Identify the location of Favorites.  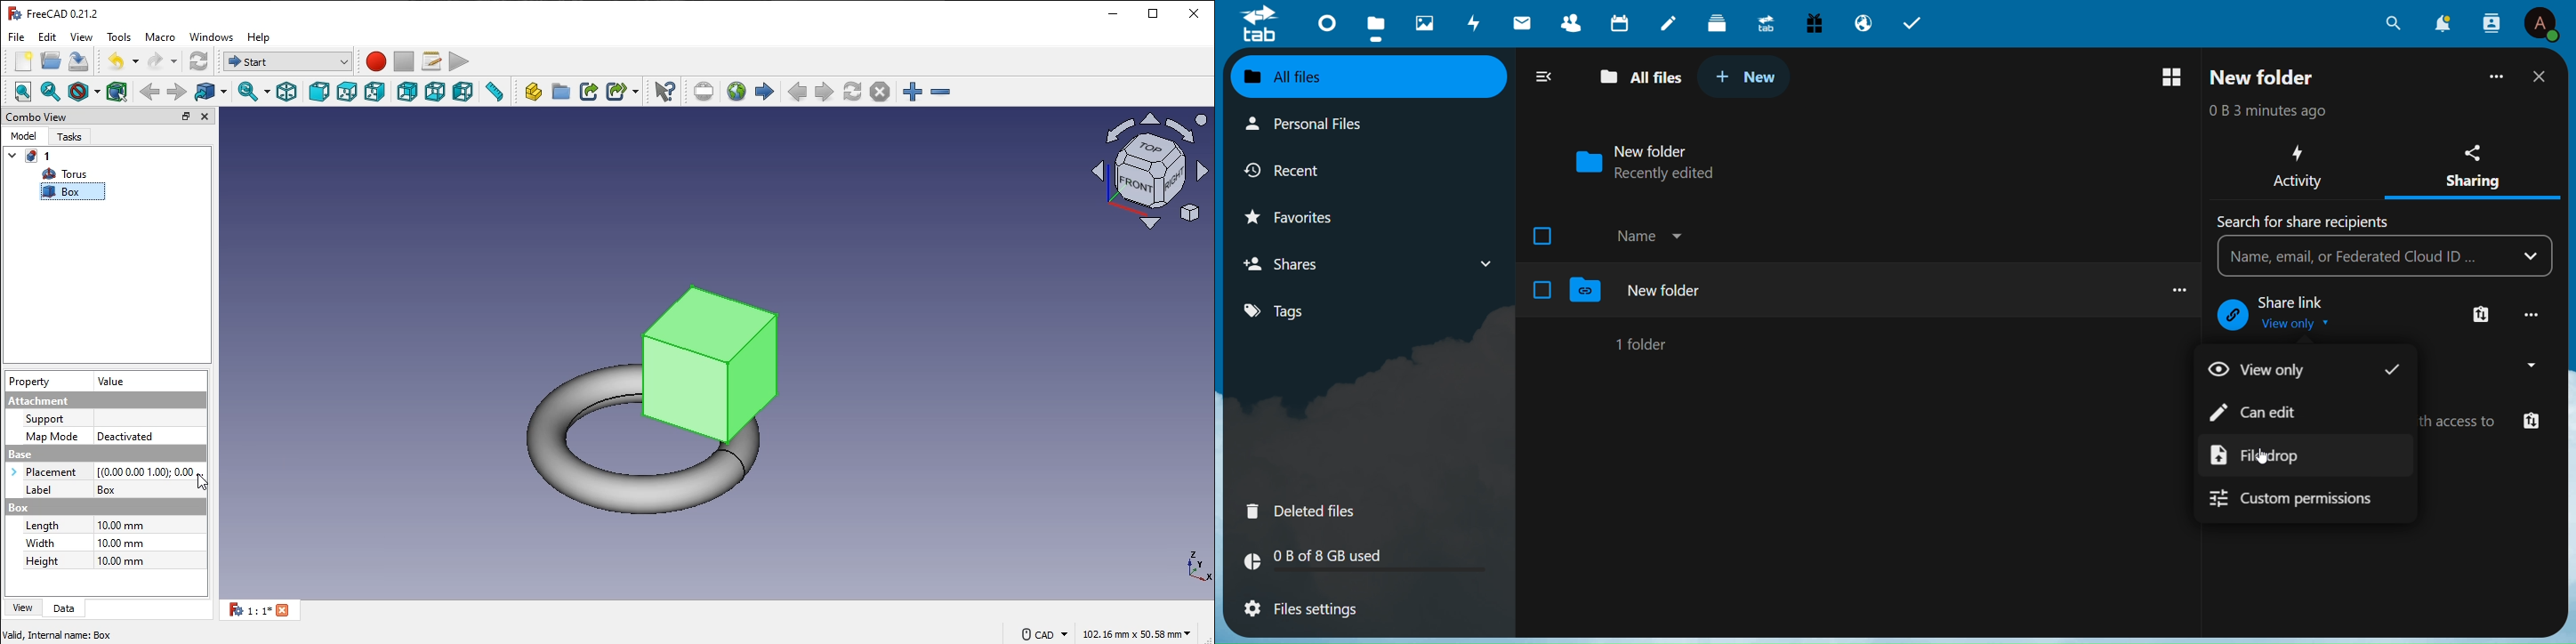
(1304, 214).